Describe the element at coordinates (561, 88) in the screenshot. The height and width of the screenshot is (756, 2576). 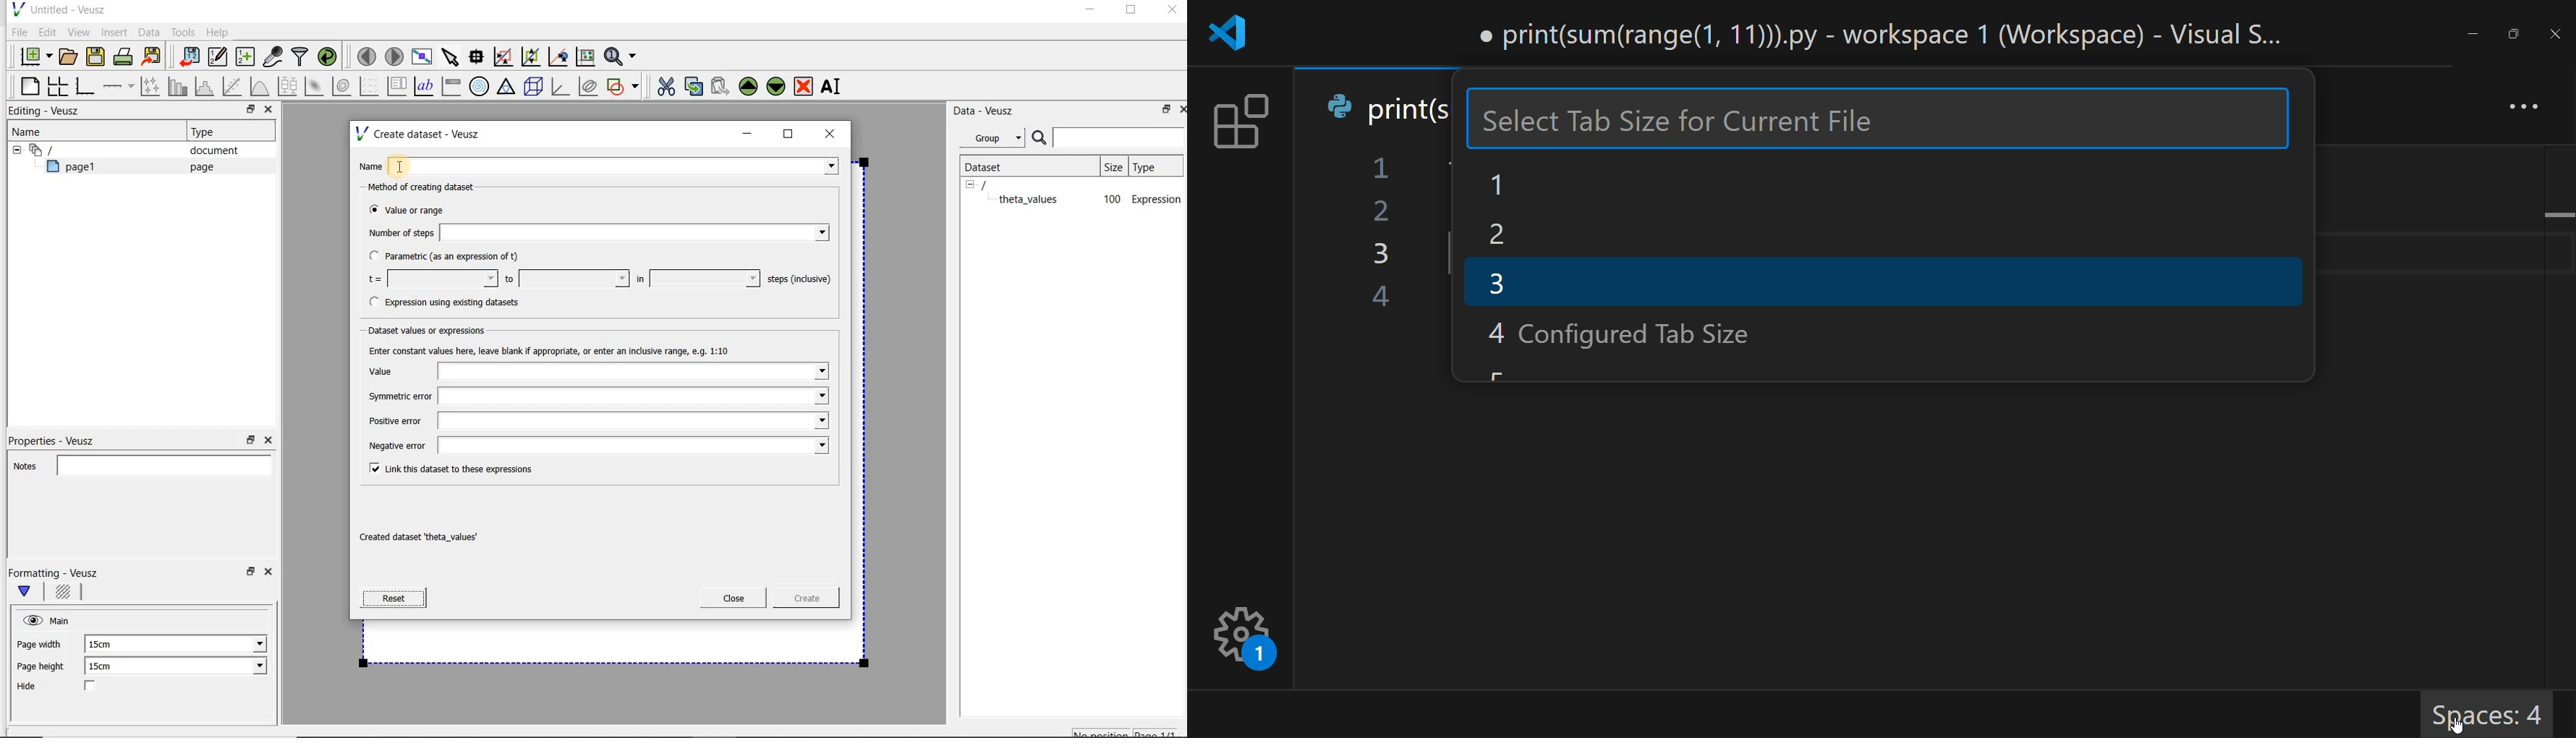
I see `3d graph` at that location.